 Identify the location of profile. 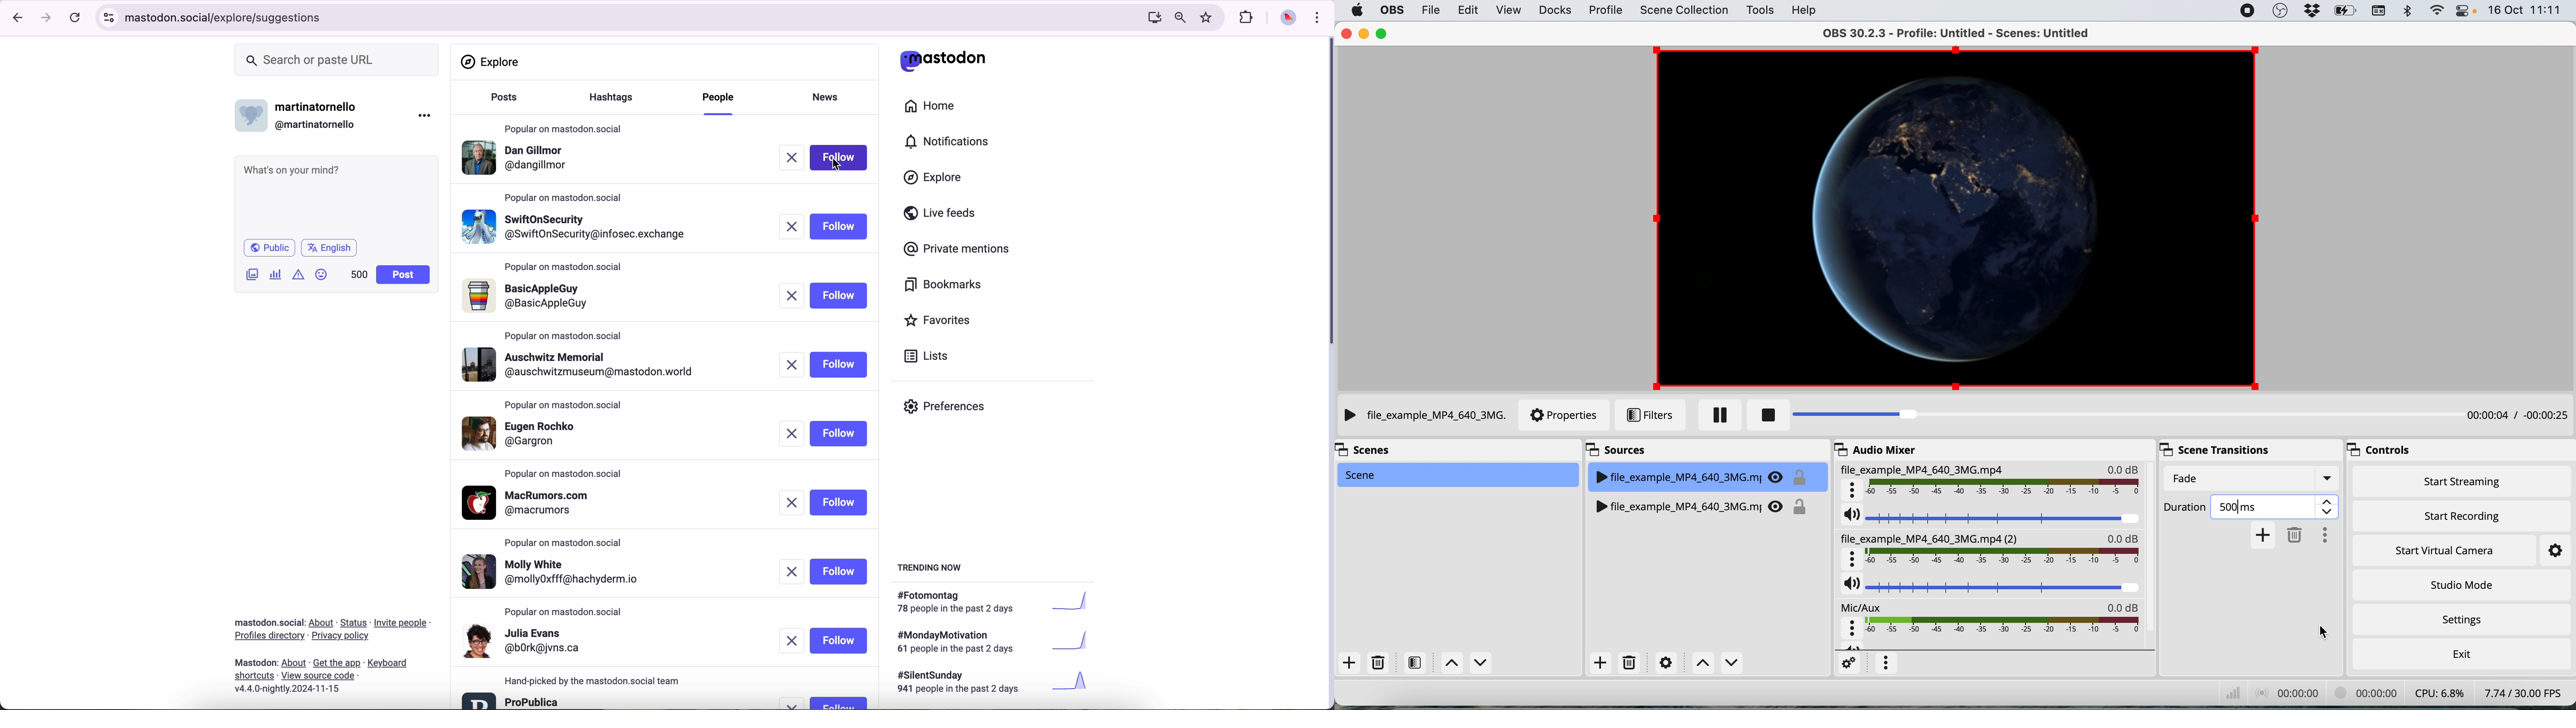
(533, 503).